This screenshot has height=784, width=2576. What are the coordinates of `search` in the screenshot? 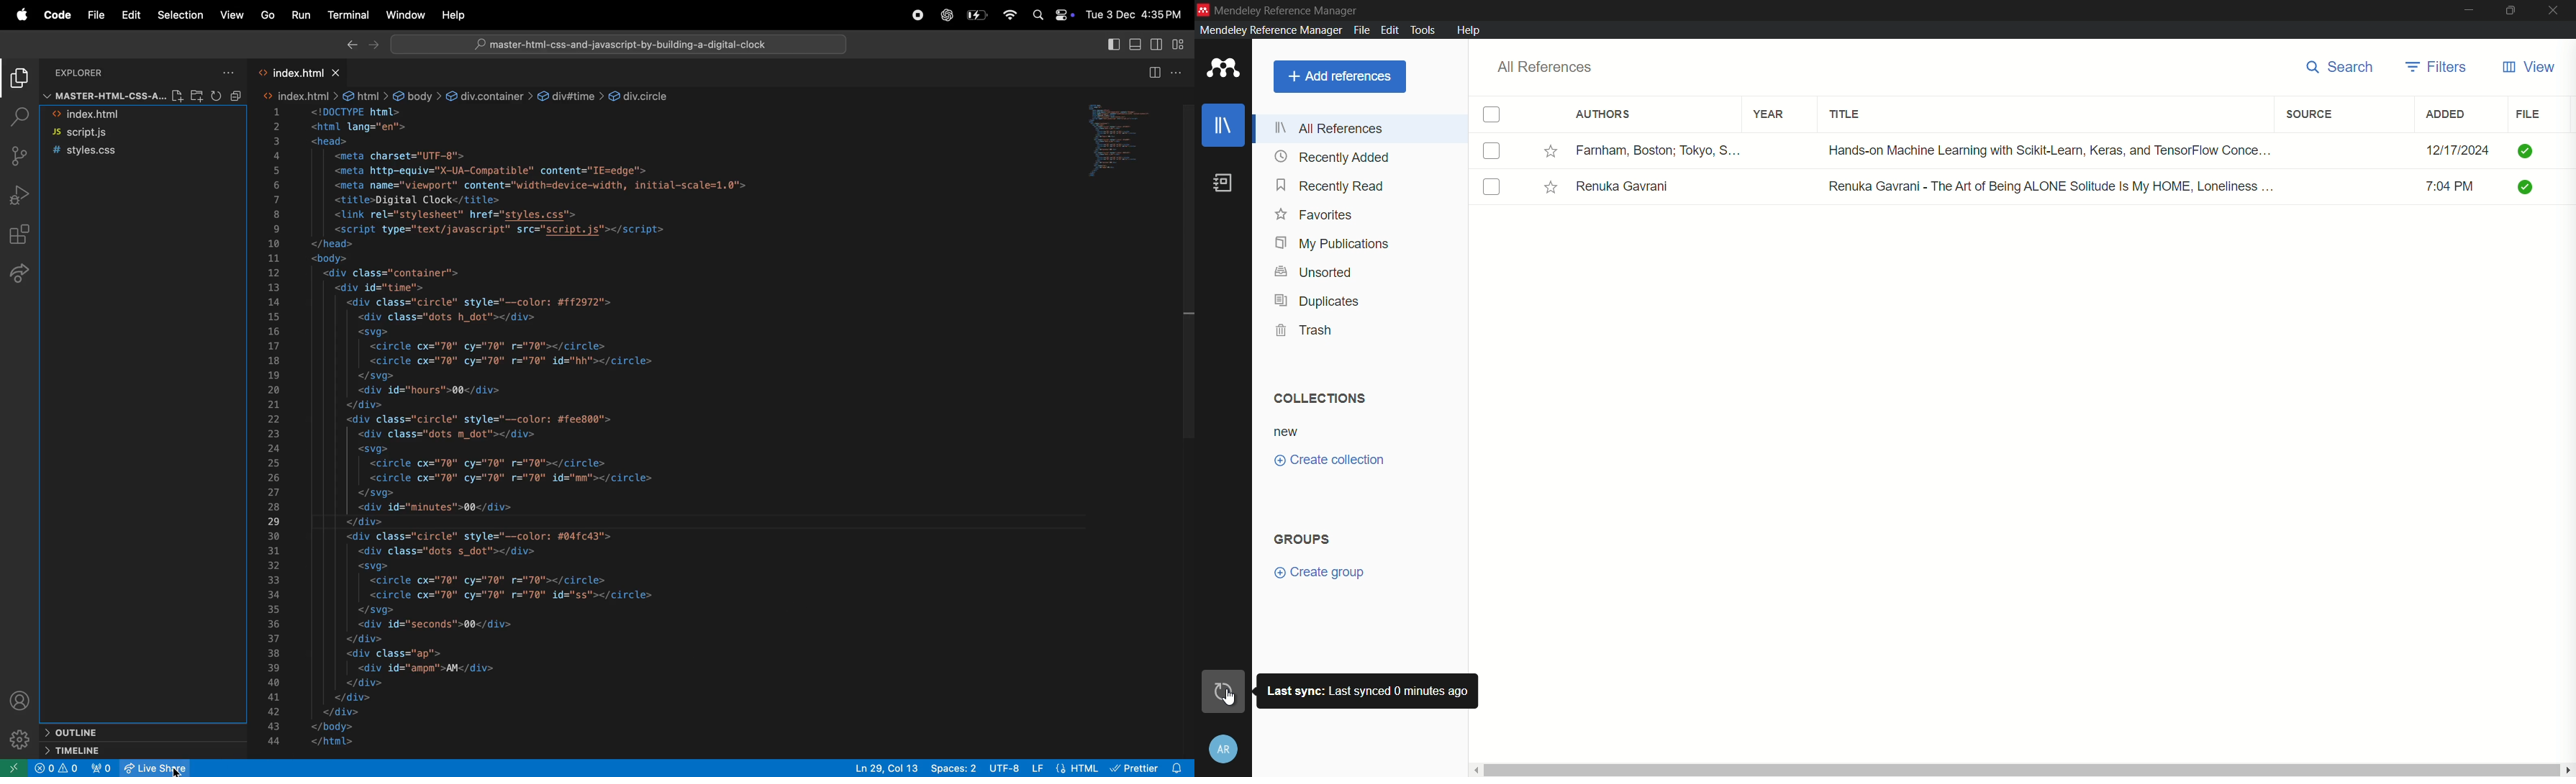 It's located at (2341, 68).